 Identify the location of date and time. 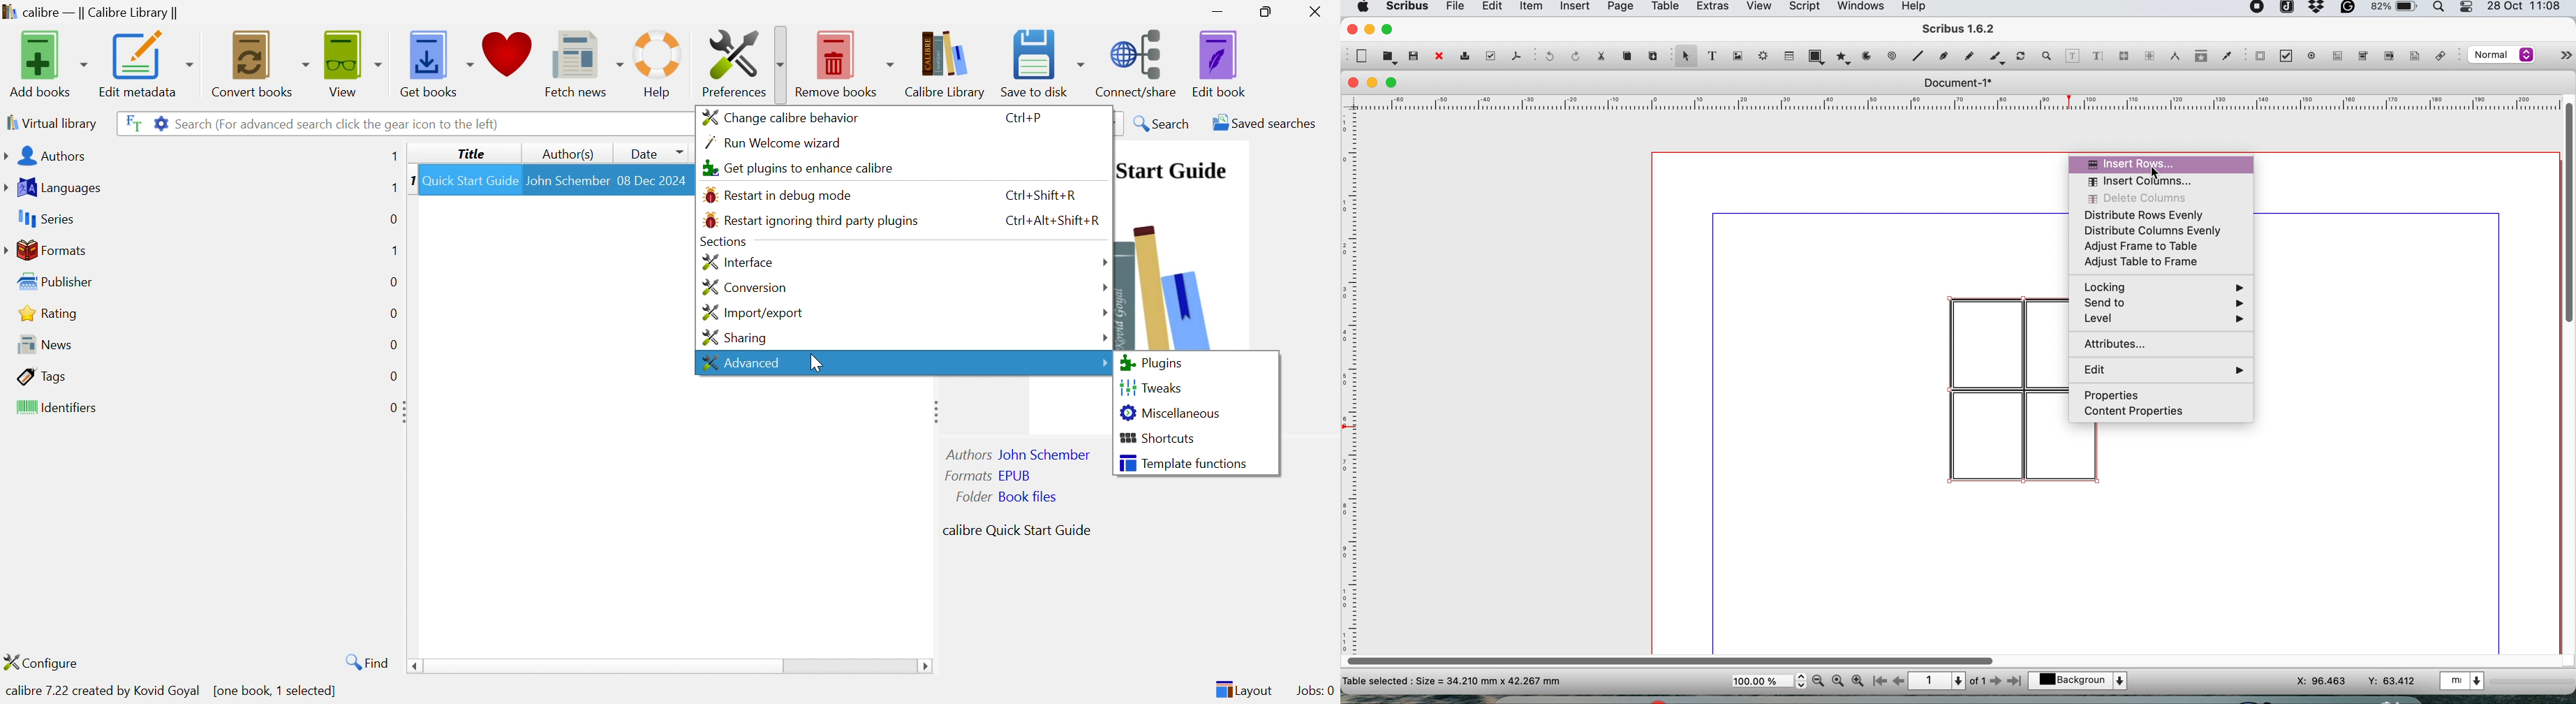
(2526, 7).